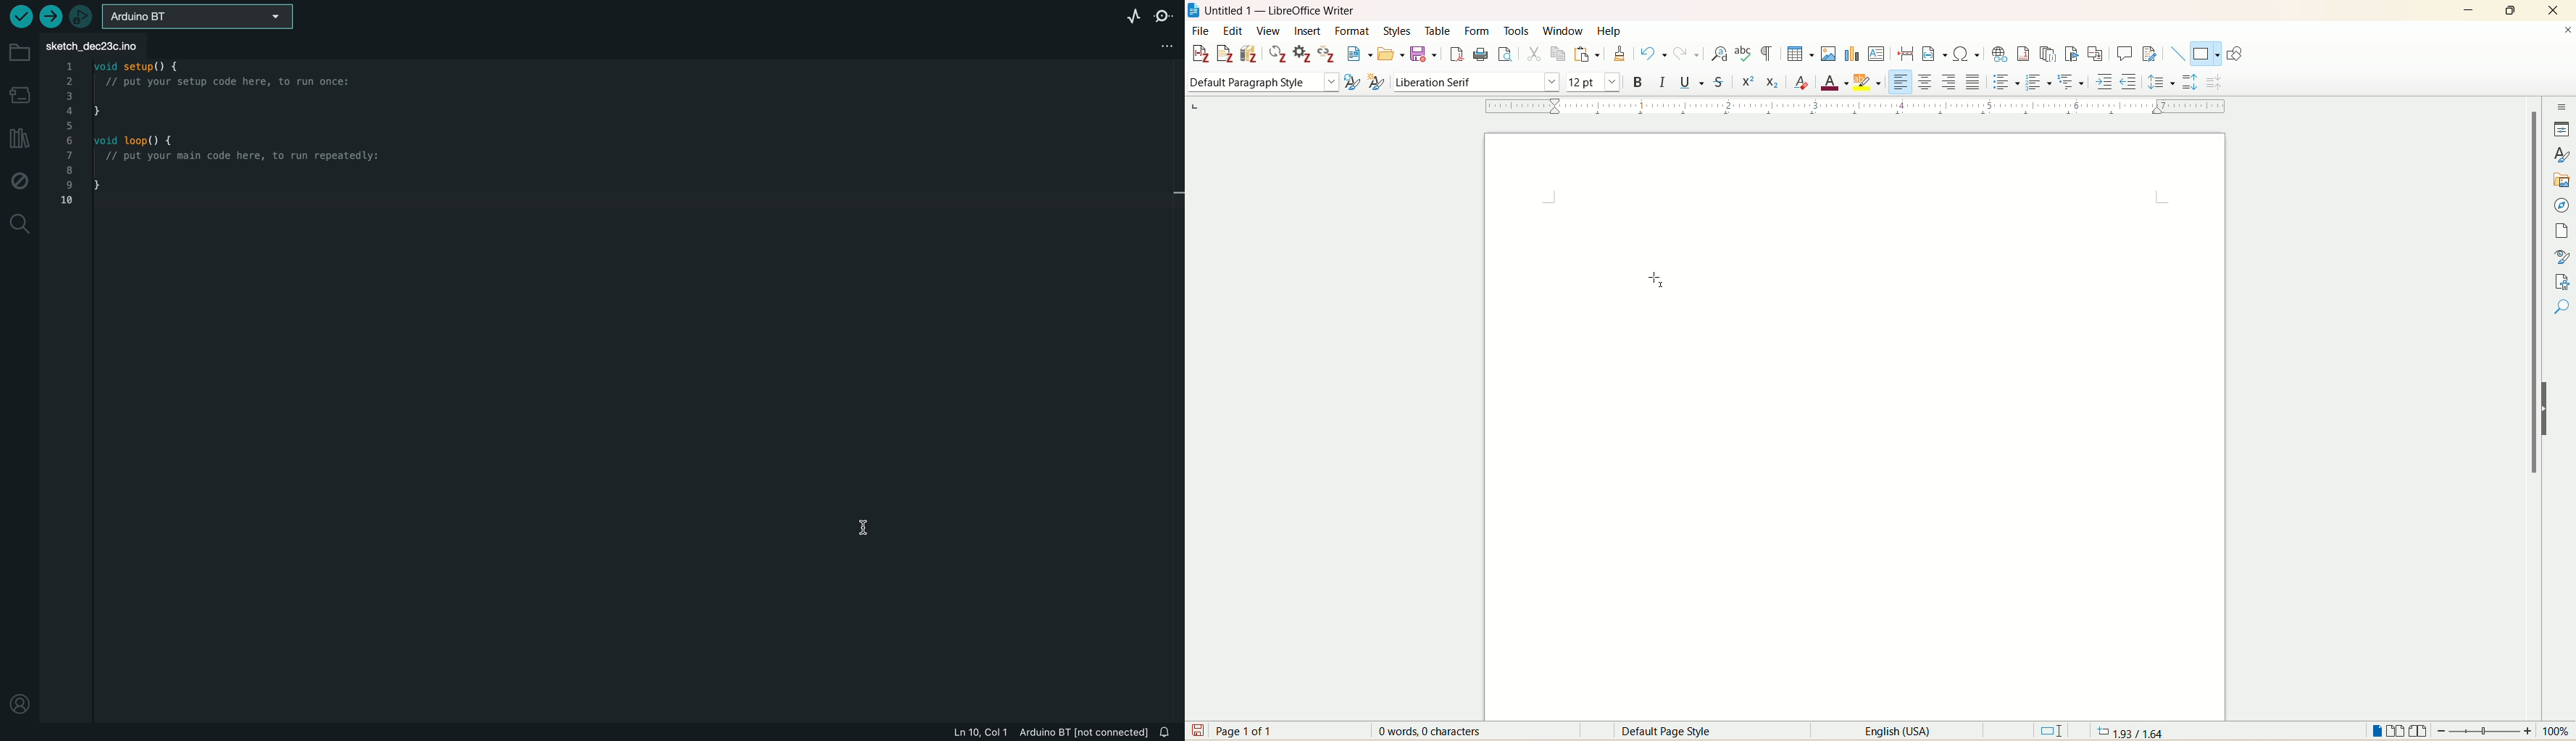  Describe the element at coordinates (2051, 54) in the screenshot. I see `insert endnote` at that location.